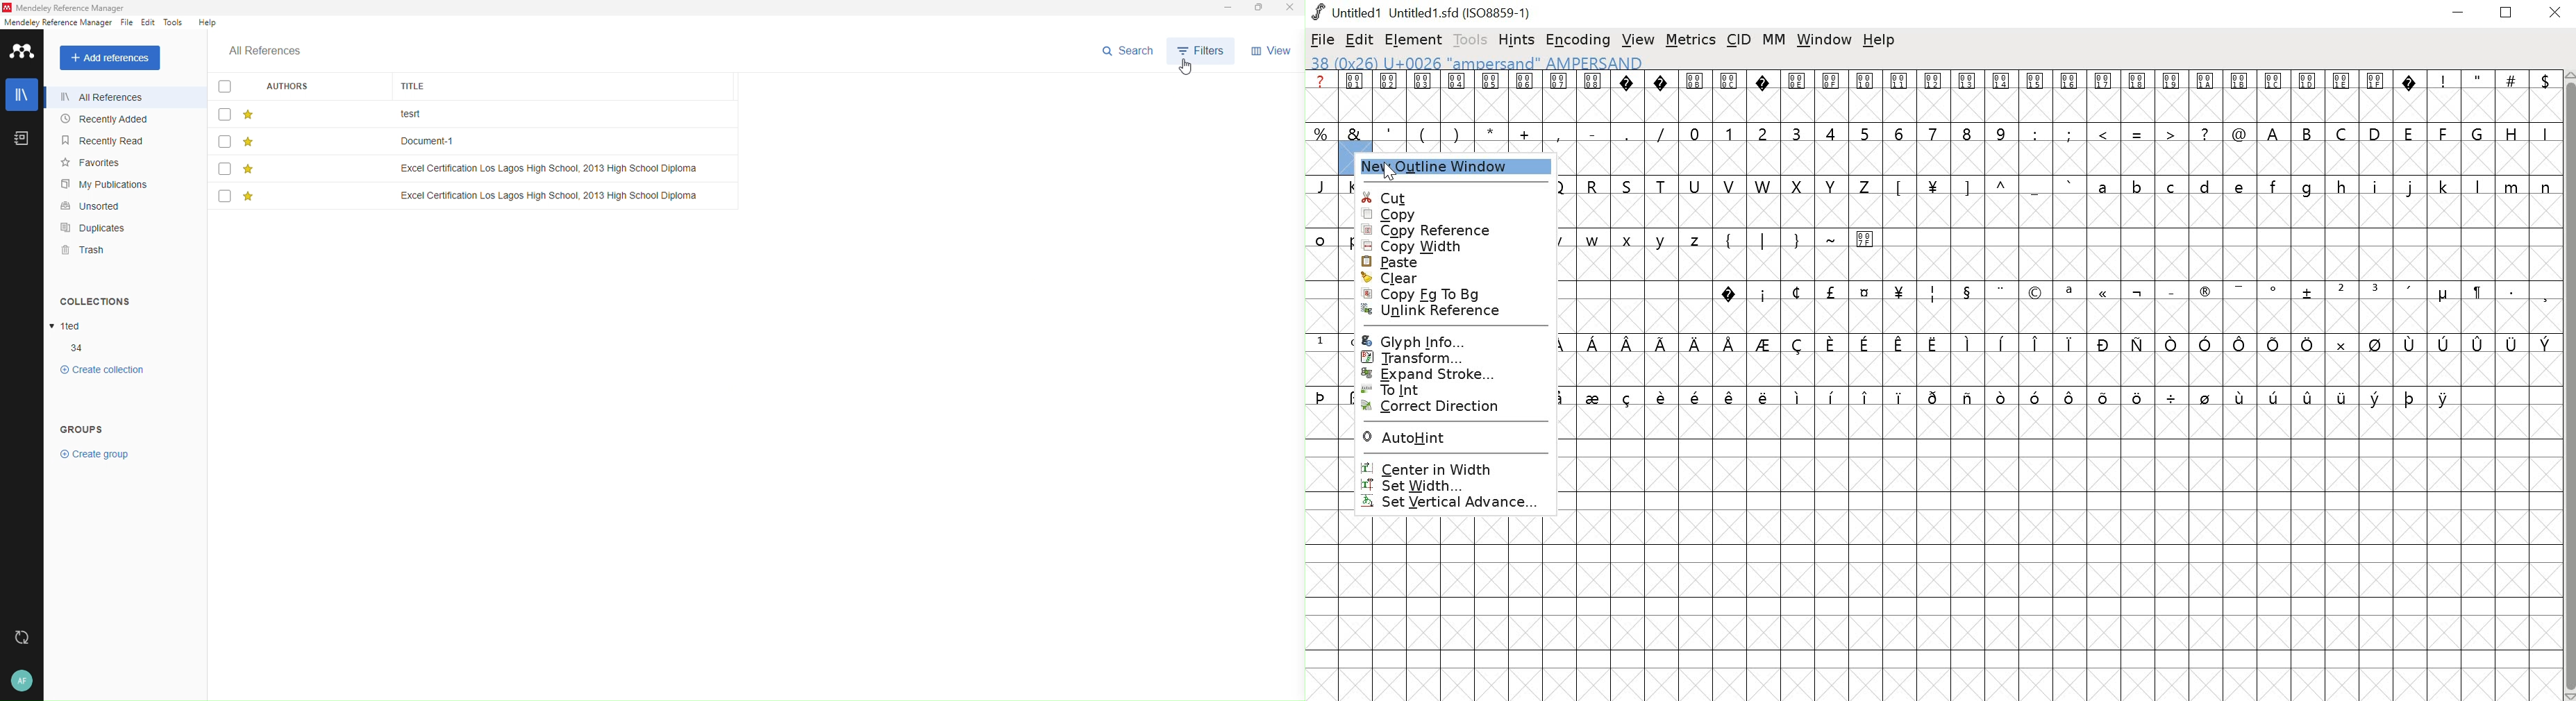 This screenshot has height=728, width=2576. Describe the element at coordinates (2003, 185) in the screenshot. I see `^` at that location.